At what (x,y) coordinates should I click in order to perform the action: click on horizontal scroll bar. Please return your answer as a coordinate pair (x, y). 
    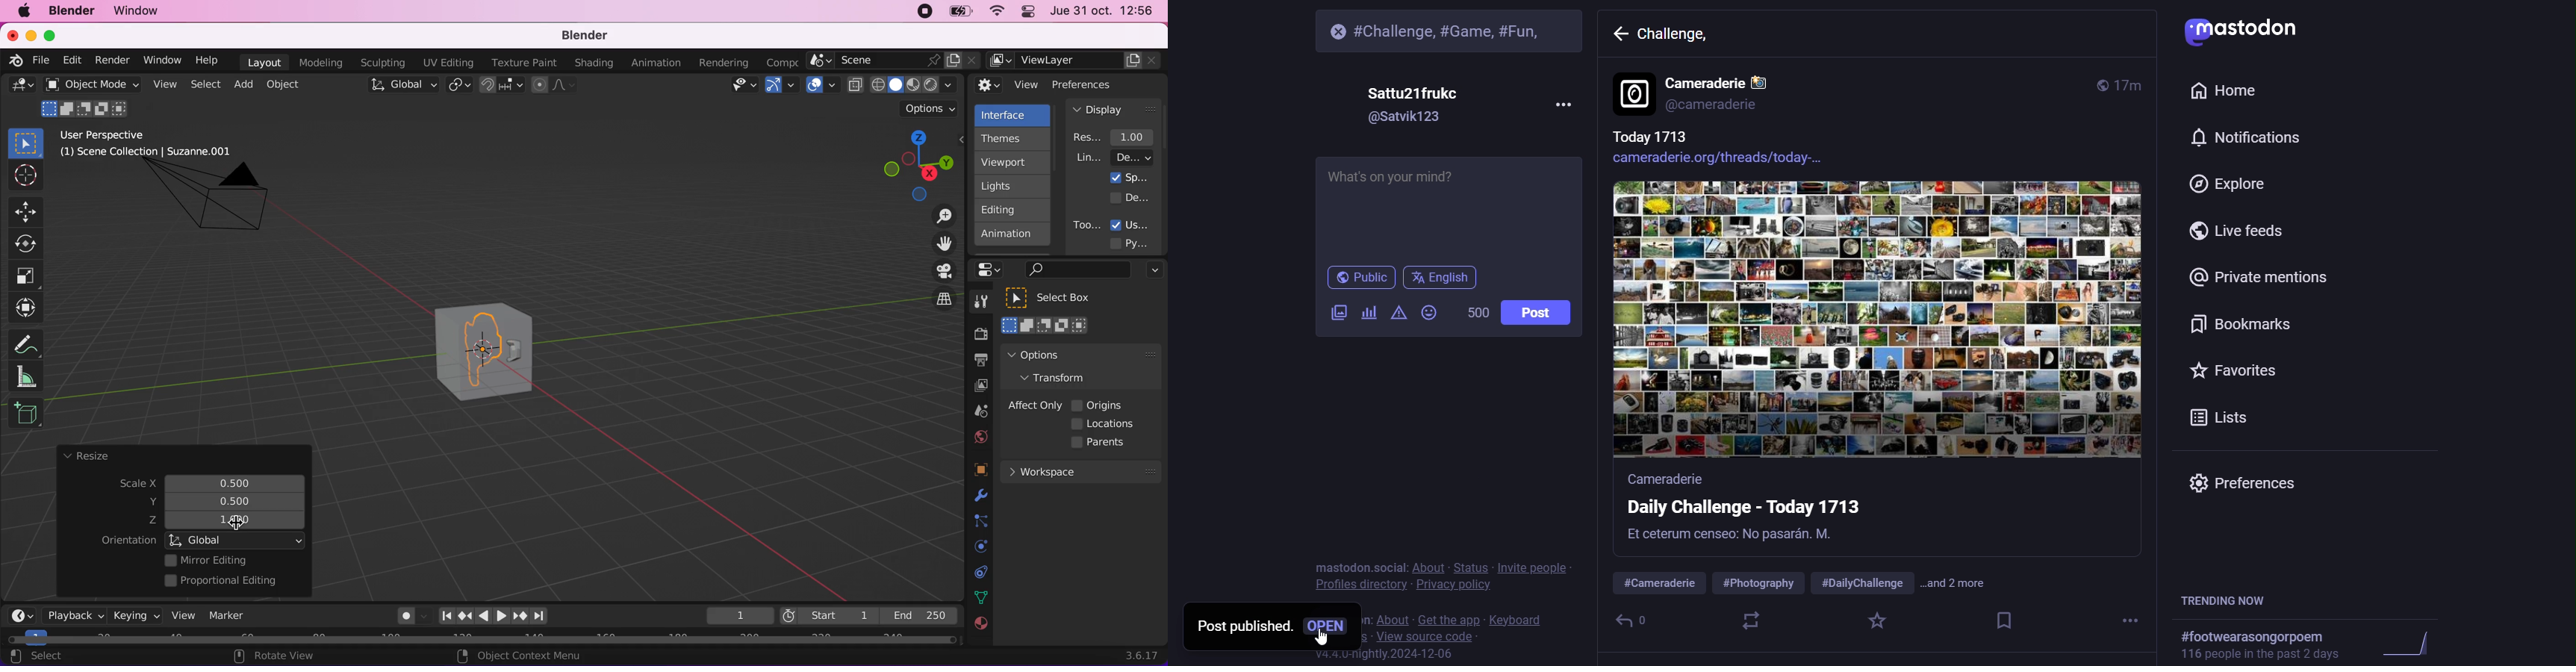
    Looking at the image, I should click on (482, 640).